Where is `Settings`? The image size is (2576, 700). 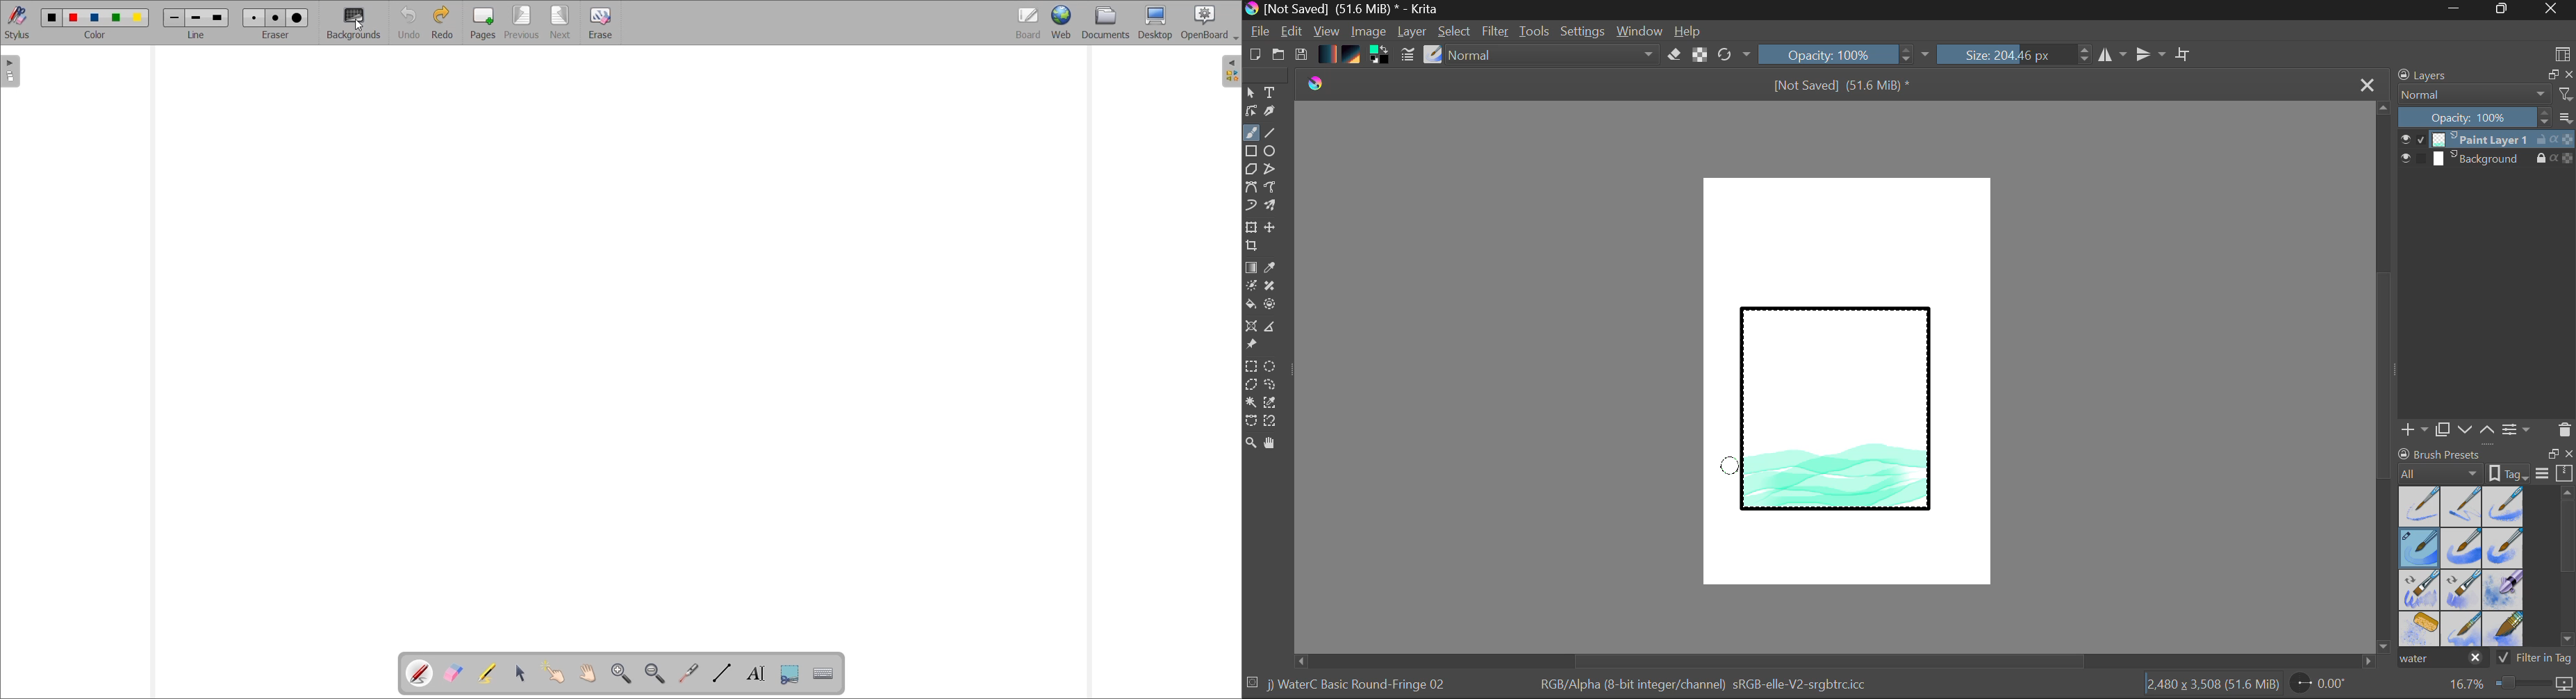
Settings is located at coordinates (1583, 31).